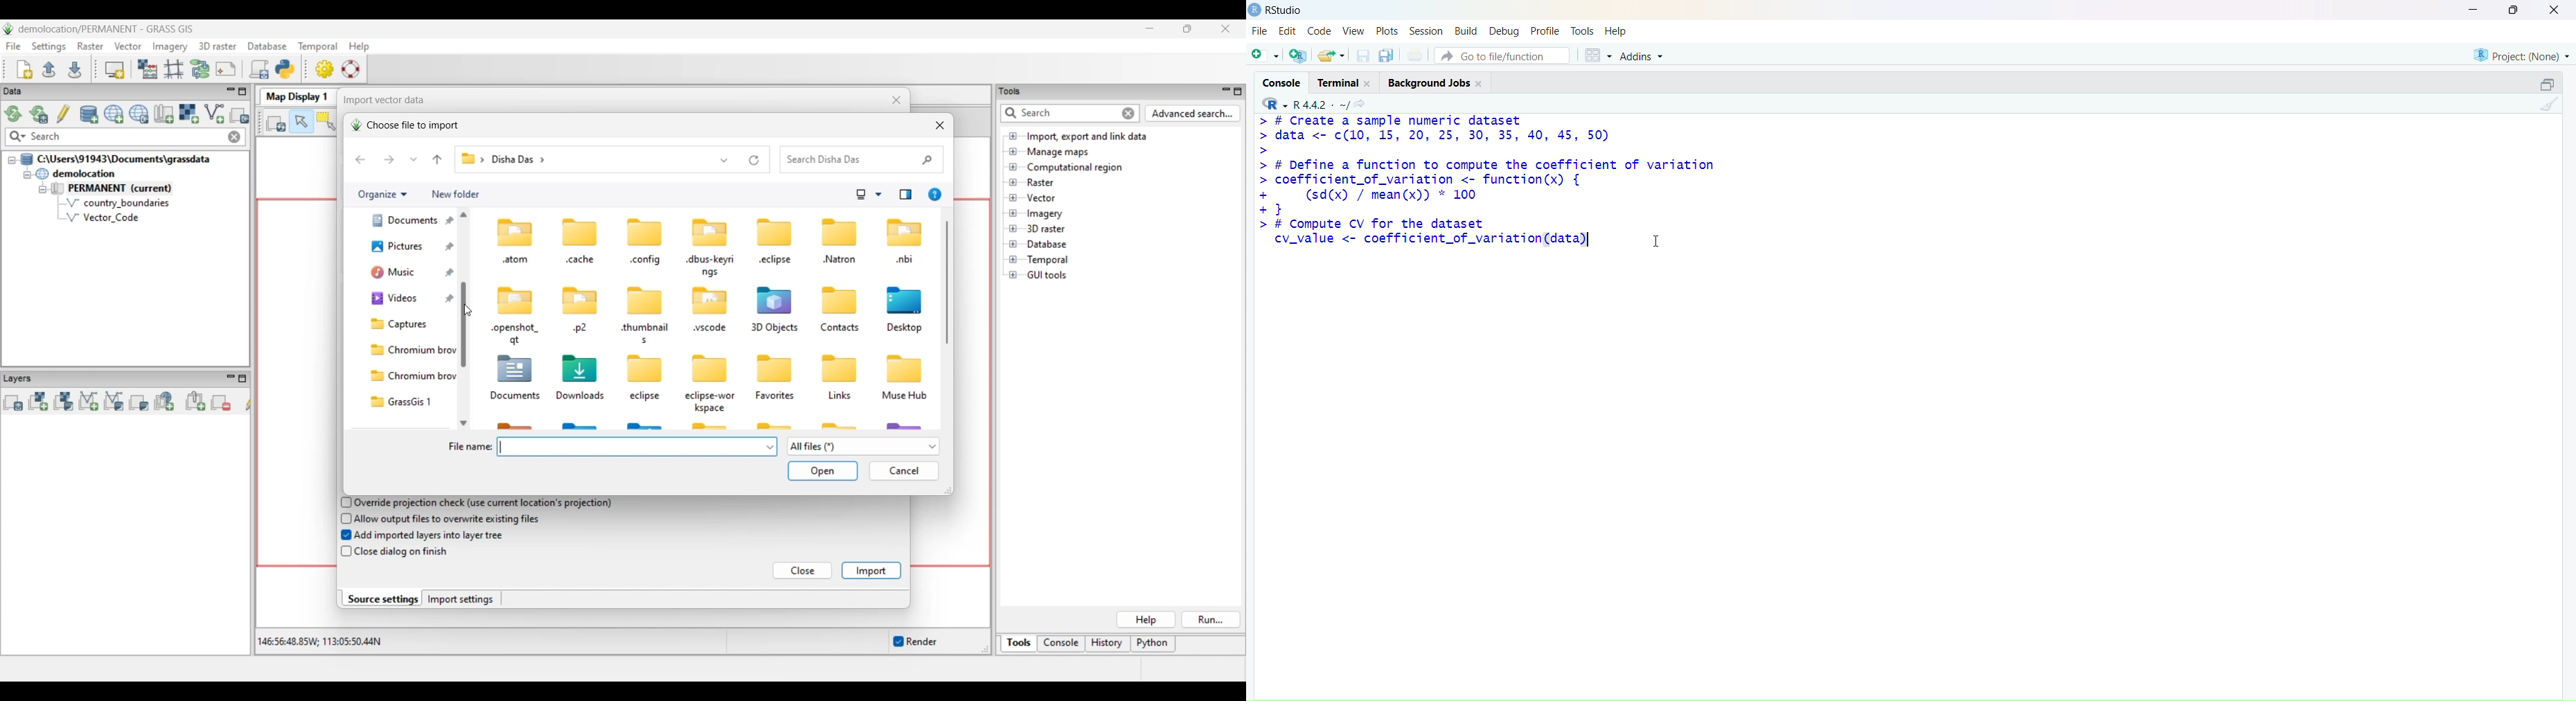 This screenshot has height=728, width=2576. Describe the element at coordinates (1491, 182) in the screenshot. I see `> # Create a sample numeric dataset> data <- c(10, 15, 20, 25, 30, 35, 40, 45, 50)>> # Define a function to compute the coefficient of variation> coefficient_of_variation <- function(x) {+ (sd(x) / mean(x)) * 100+3> # Compute CV for the datasetcv_value <- coefficient_of_variation(data)` at that location.